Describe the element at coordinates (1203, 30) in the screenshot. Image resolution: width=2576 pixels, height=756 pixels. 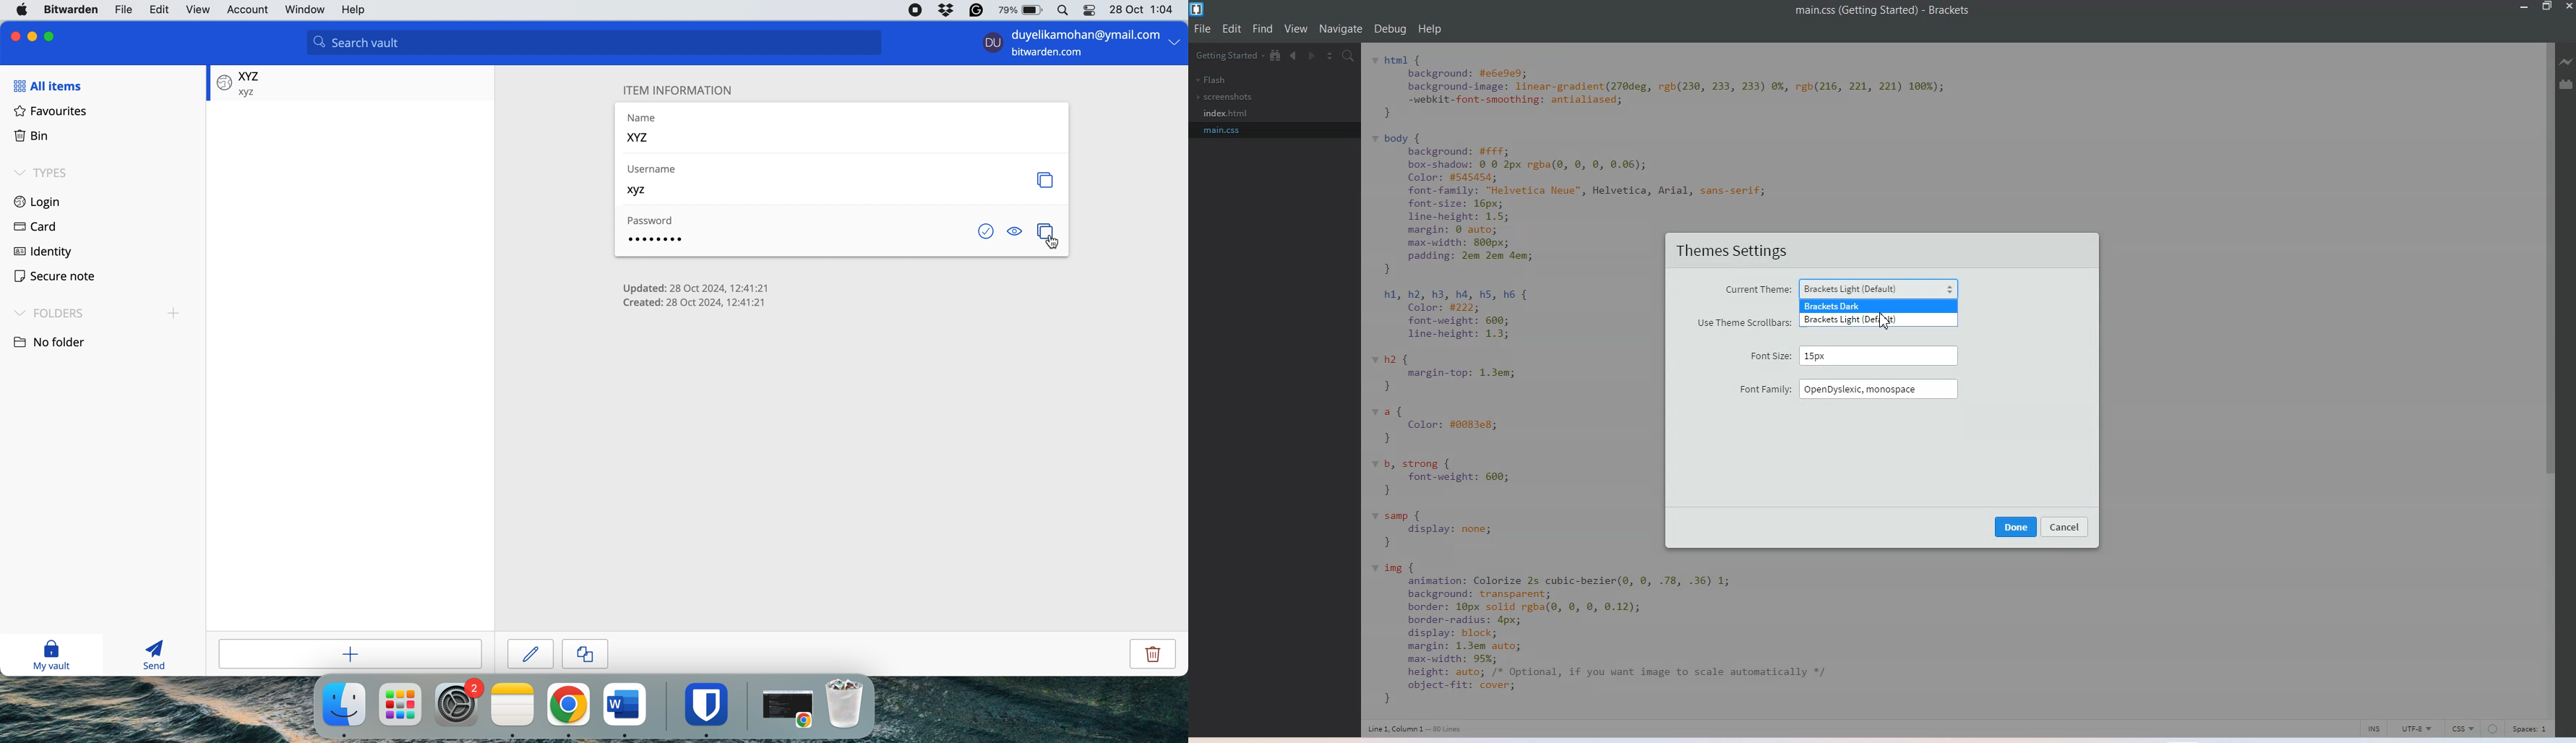
I see `File` at that location.